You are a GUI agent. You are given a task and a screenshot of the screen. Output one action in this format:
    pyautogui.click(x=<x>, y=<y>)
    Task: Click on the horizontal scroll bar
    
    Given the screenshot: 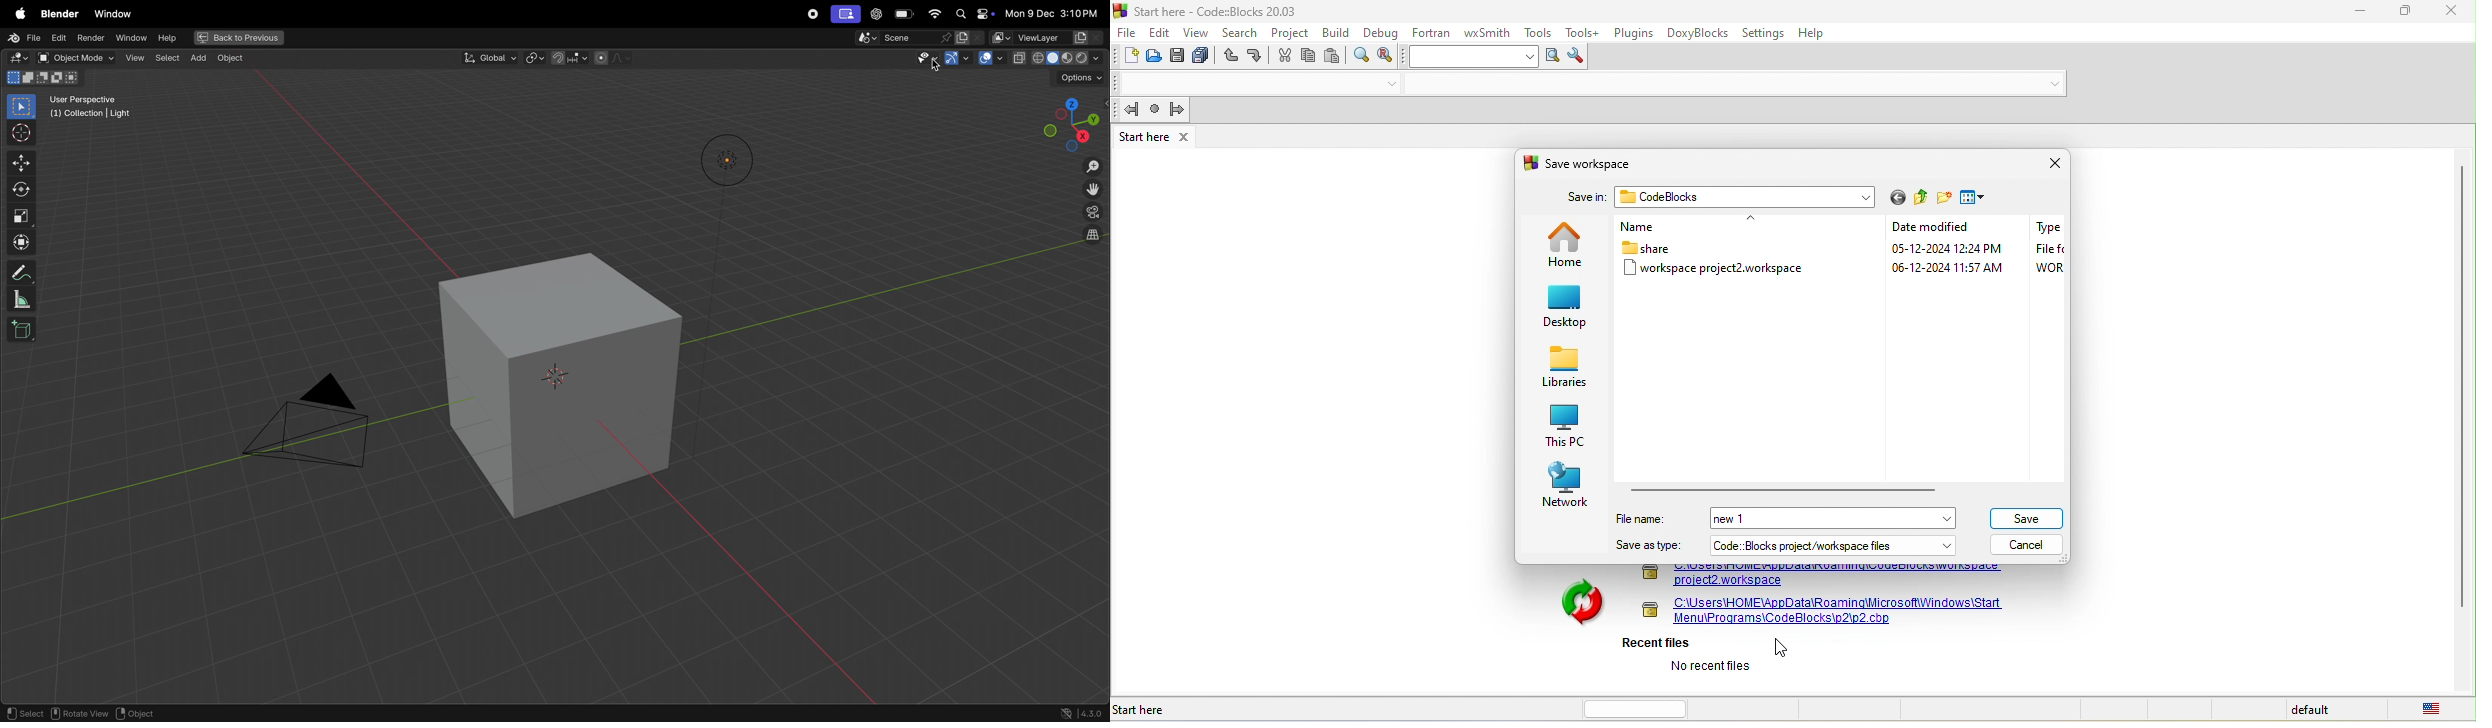 What is the action you would take?
    pyautogui.click(x=1641, y=707)
    